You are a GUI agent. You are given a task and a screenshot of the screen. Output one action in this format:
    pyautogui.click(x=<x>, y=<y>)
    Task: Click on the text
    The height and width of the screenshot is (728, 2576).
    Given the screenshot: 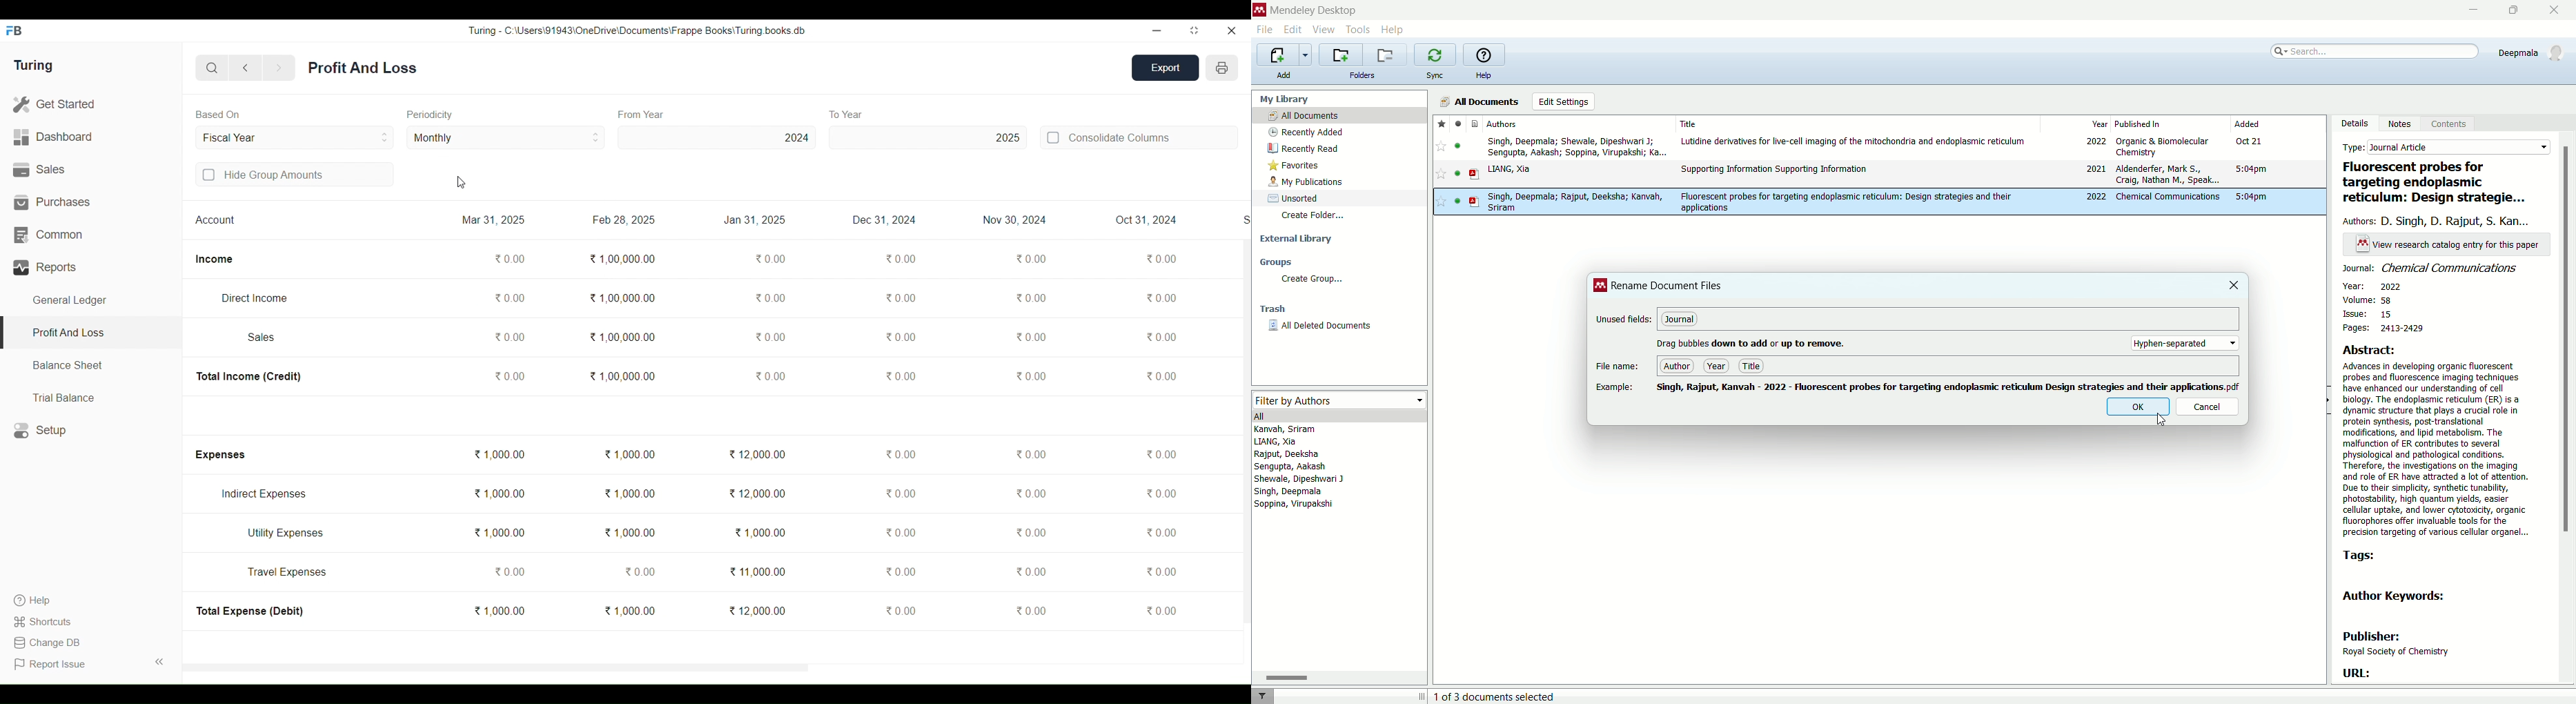 What is the action you would take?
    pyautogui.click(x=1753, y=344)
    